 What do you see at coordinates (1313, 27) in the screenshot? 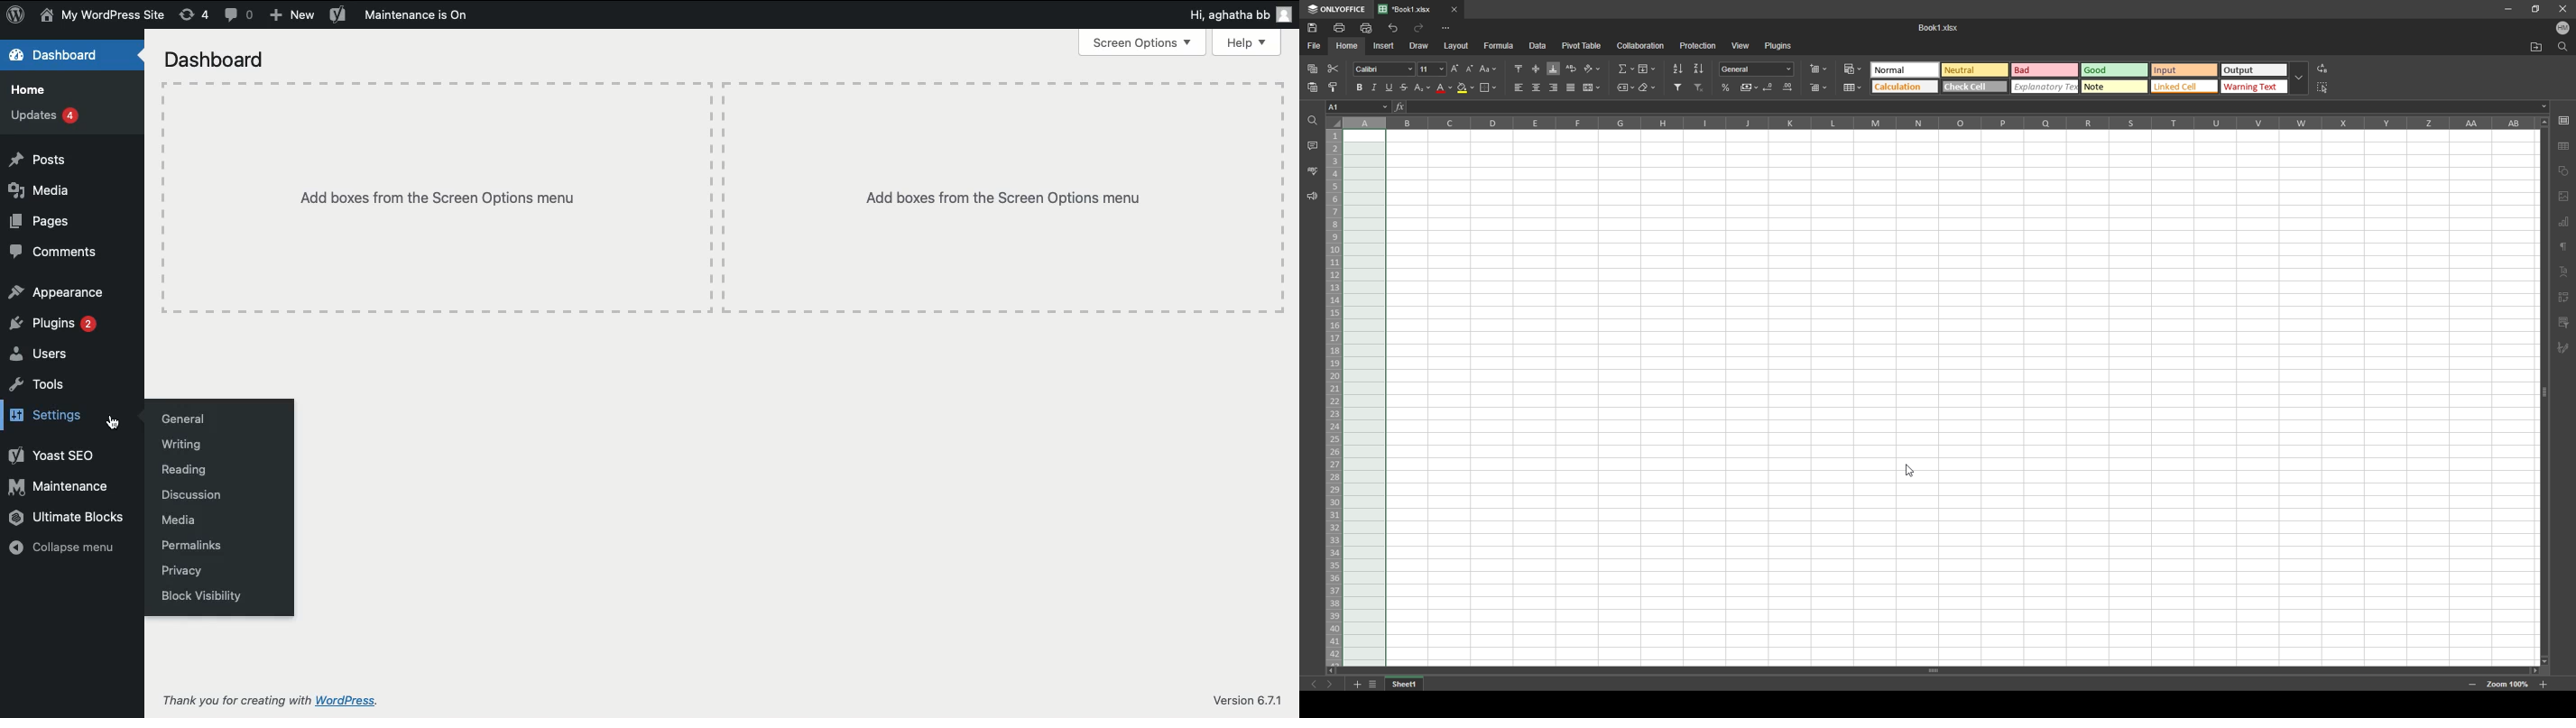
I see `save` at bounding box center [1313, 27].